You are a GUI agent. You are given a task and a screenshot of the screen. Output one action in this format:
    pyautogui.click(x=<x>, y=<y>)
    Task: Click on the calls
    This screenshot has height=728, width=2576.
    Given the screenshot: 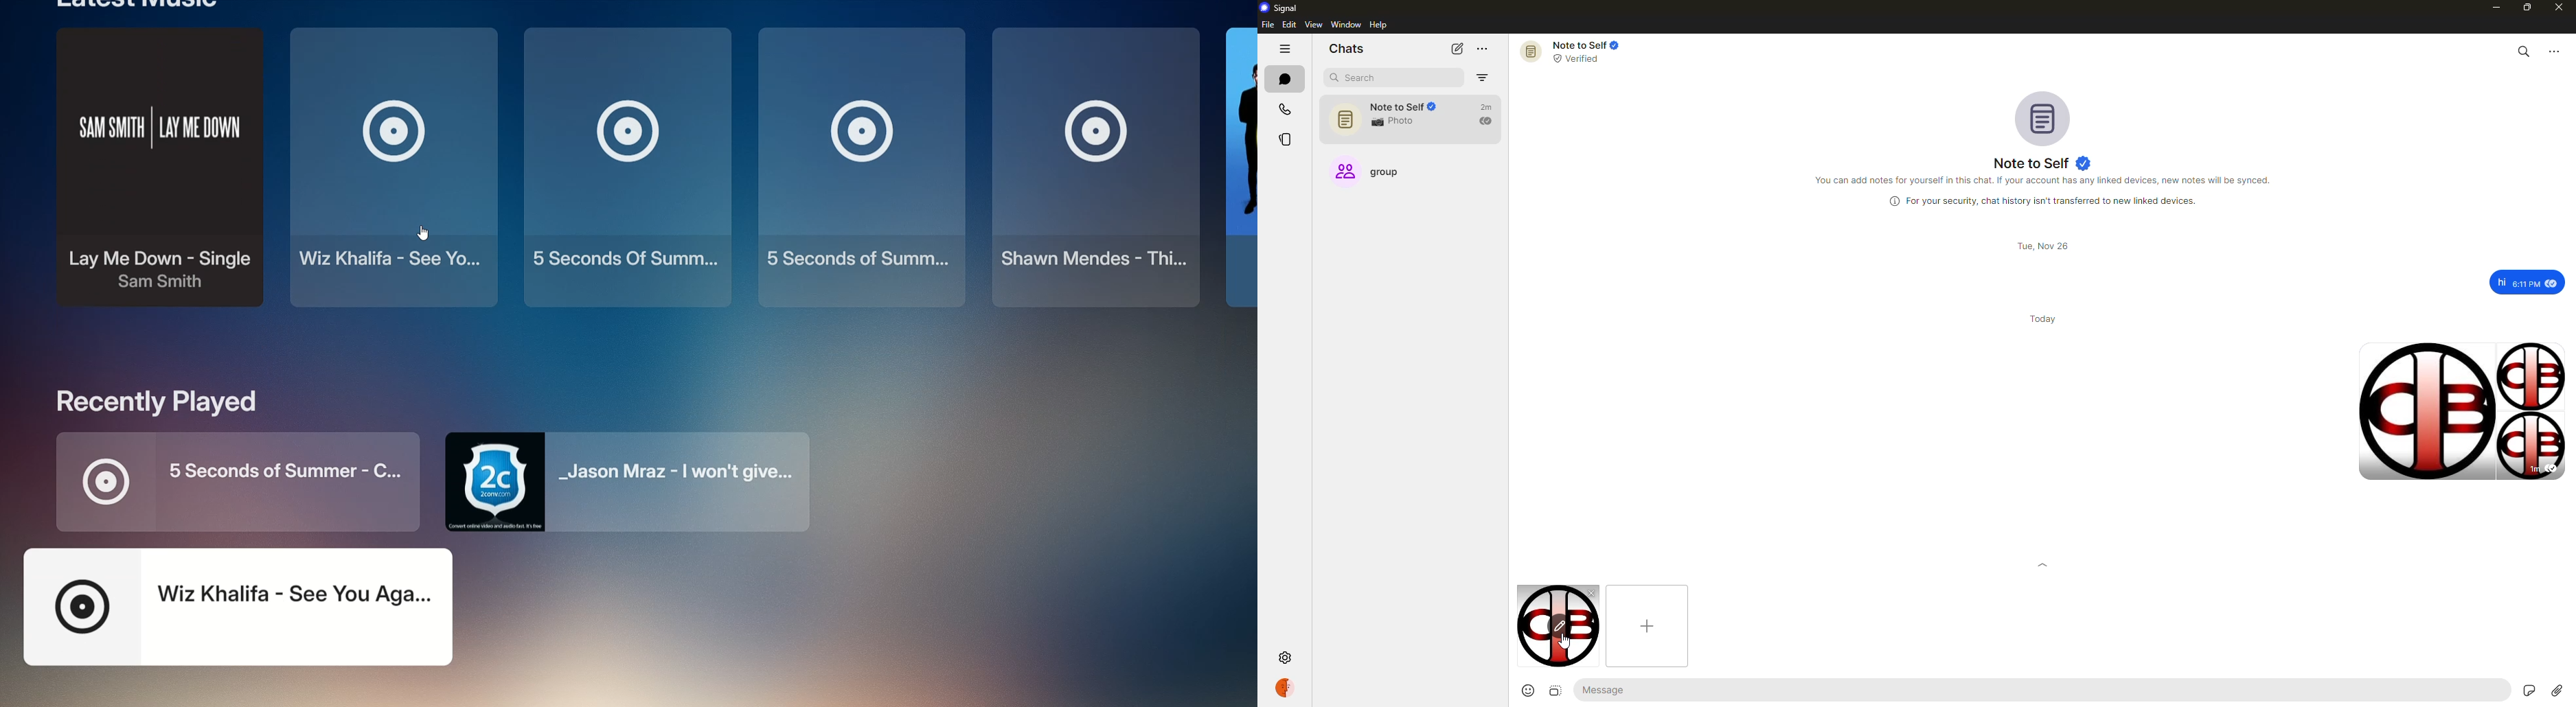 What is the action you would take?
    pyautogui.click(x=1283, y=110)
    